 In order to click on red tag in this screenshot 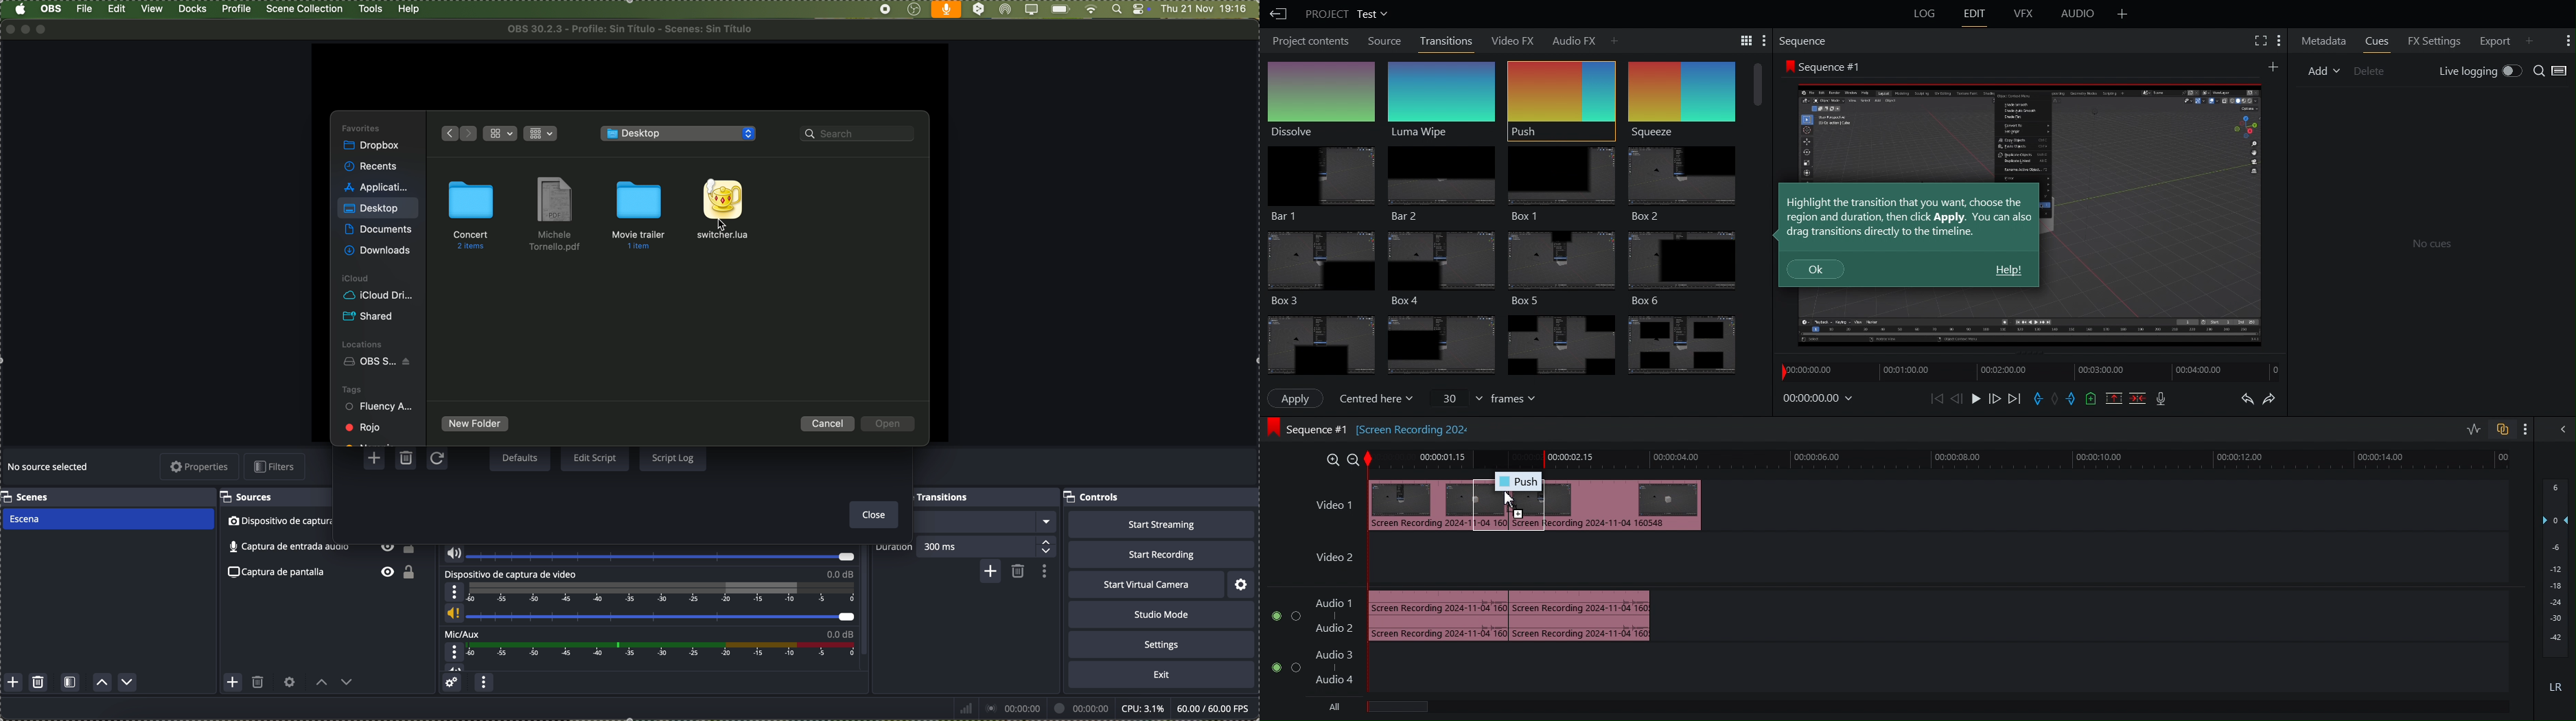, I will do `click(364, 427)`.